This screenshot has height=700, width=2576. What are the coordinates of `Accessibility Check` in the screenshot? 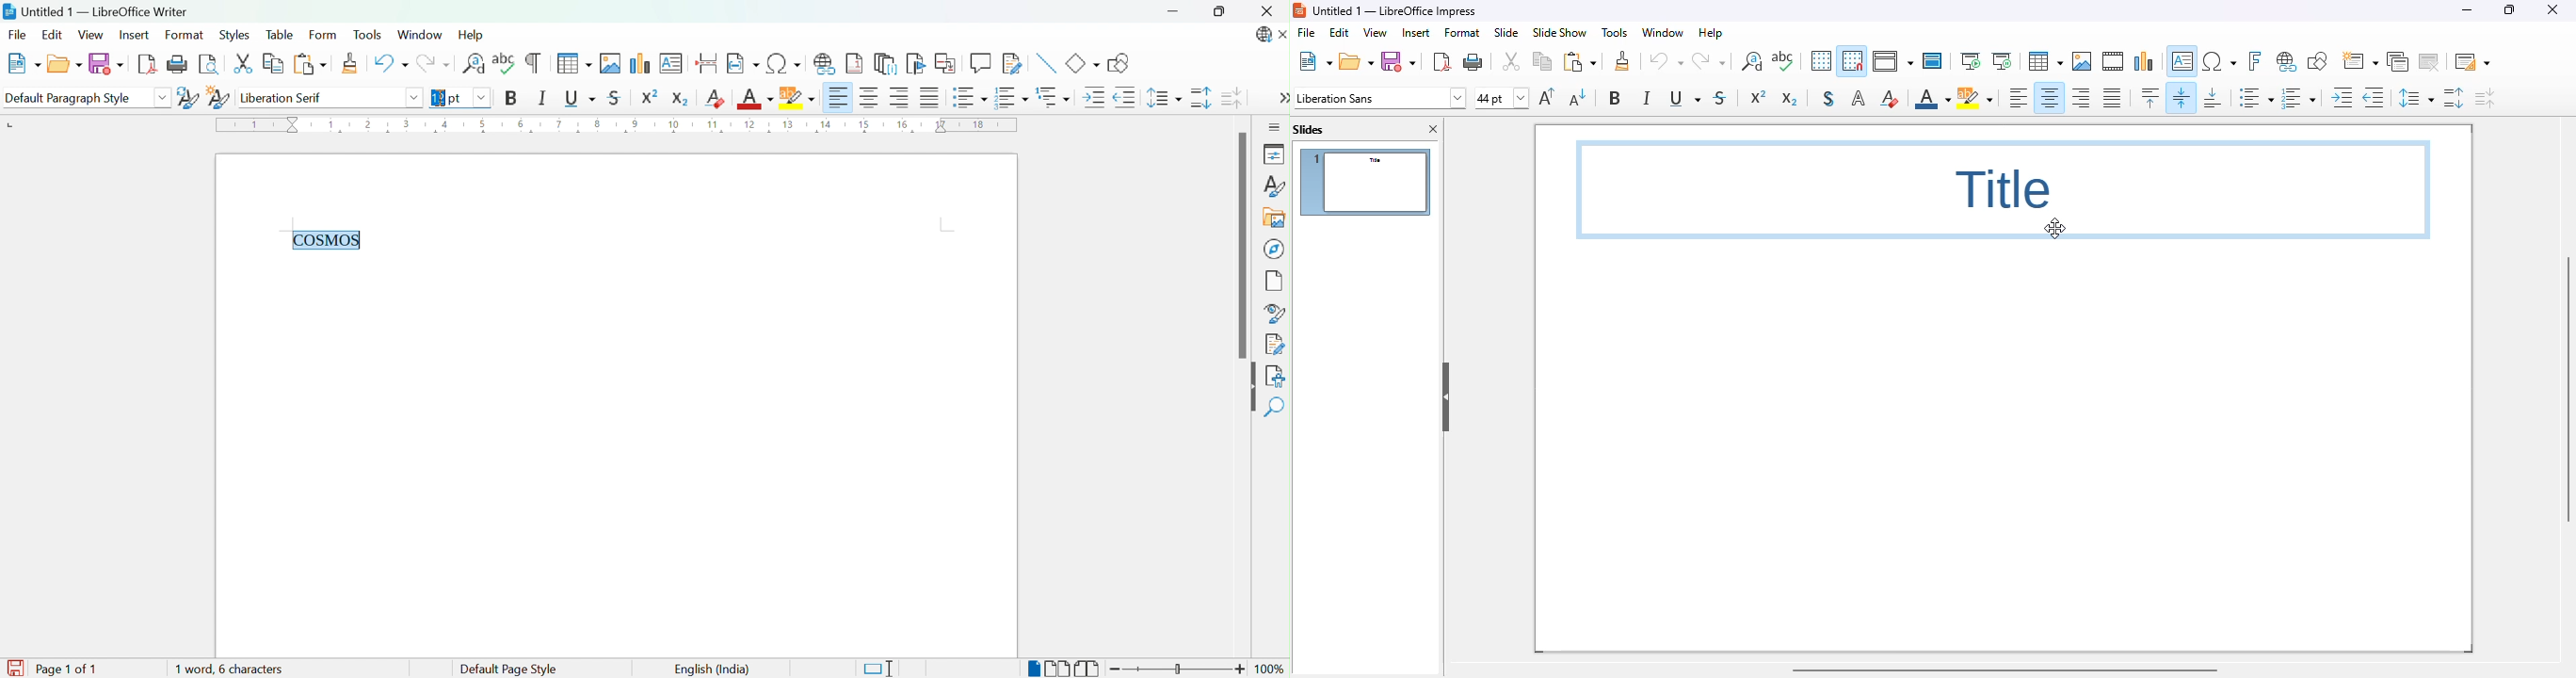 It's located at (1277, 375).